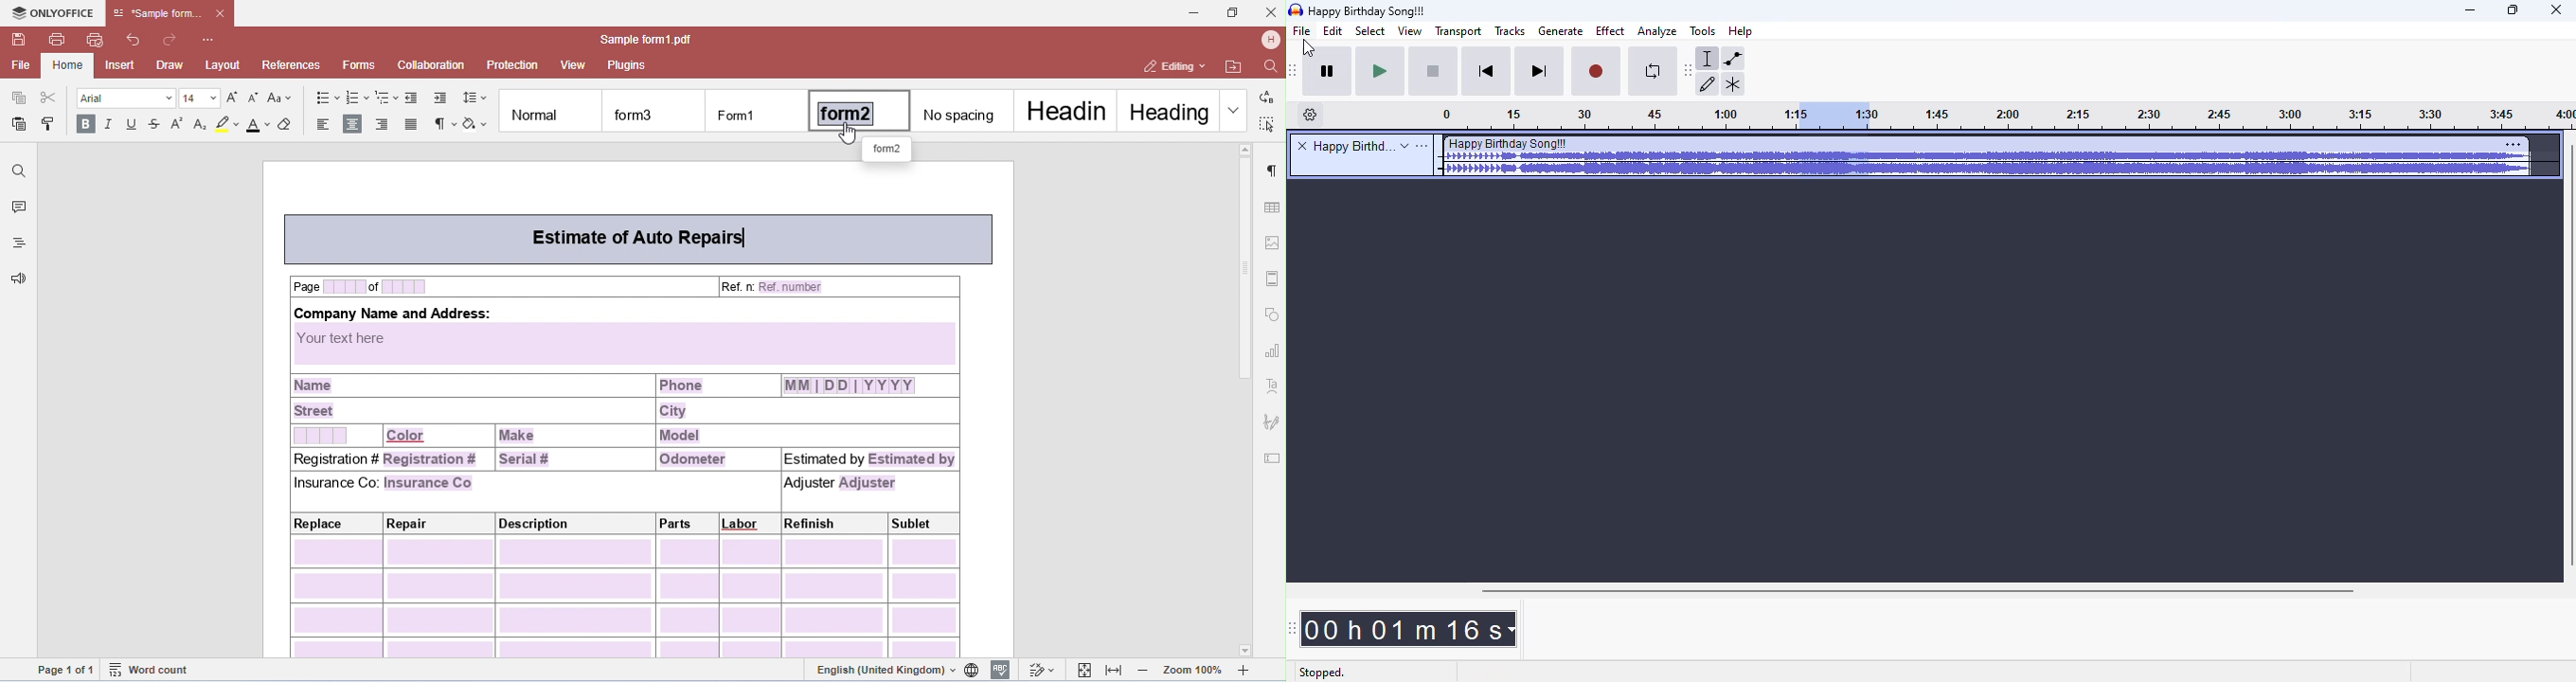  I want to click on audio track, so click(1985, 156).